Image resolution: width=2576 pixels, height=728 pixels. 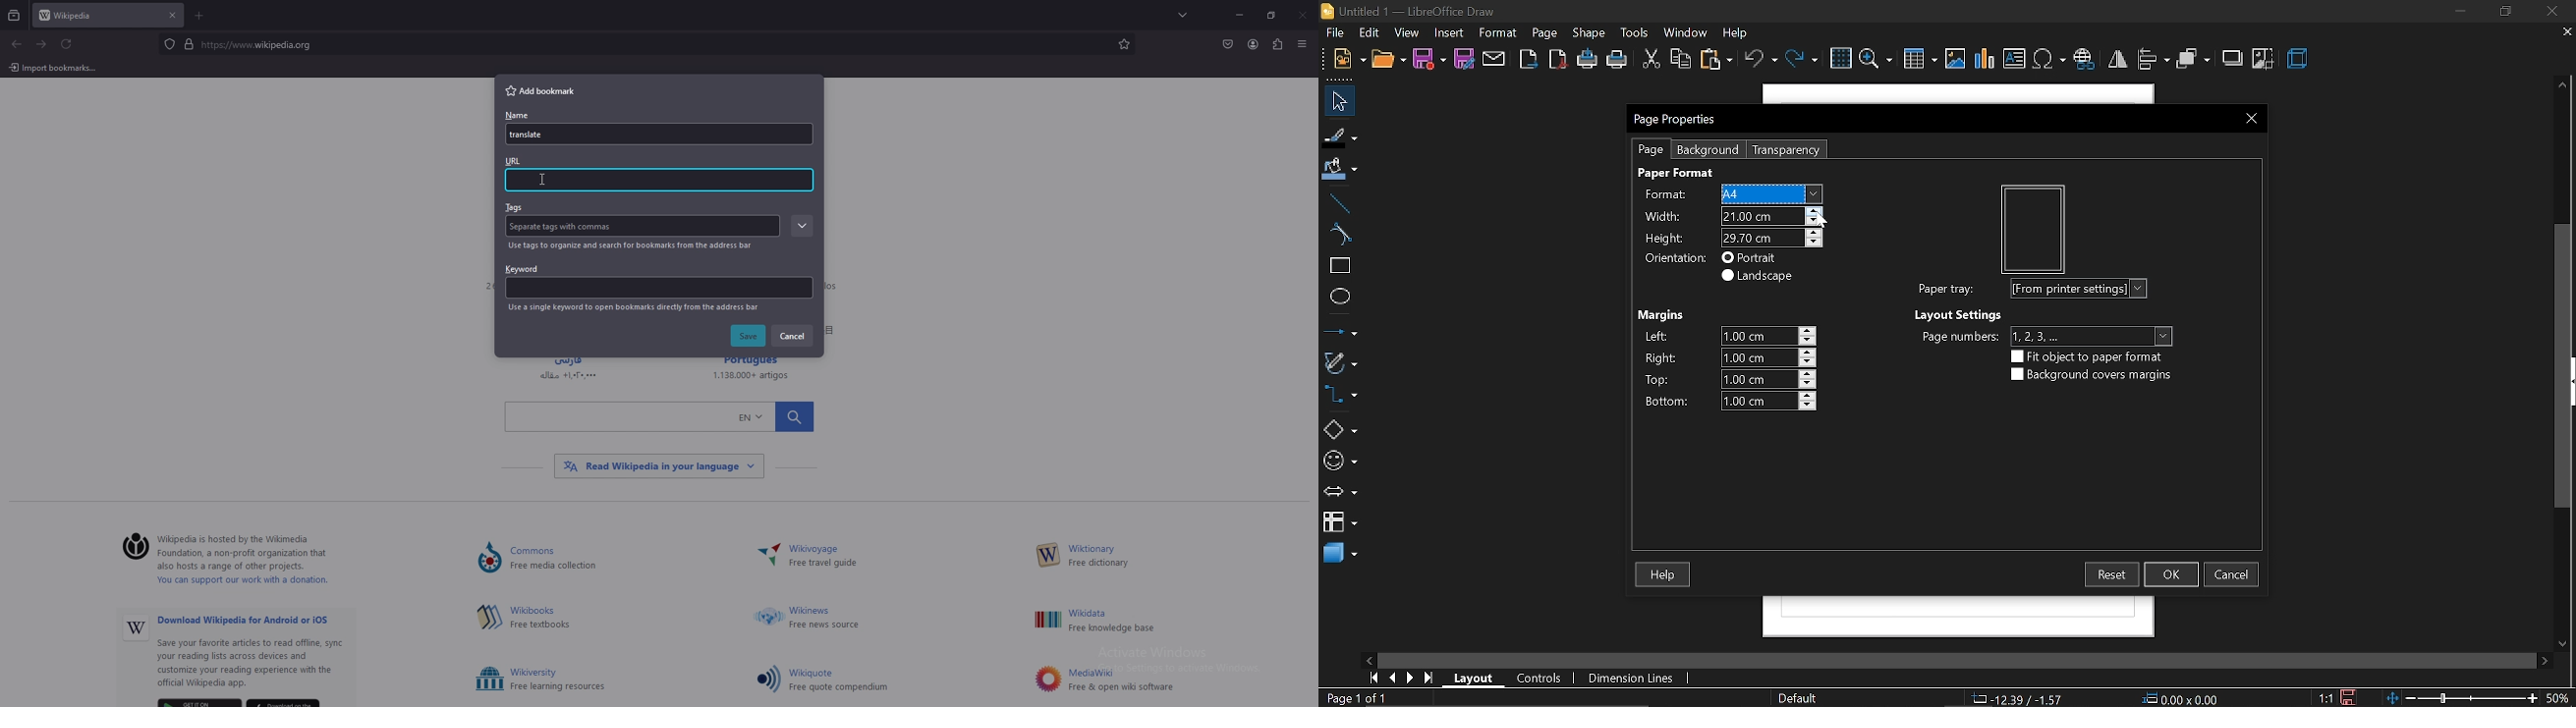 I want to click on , so click(x=136, y=629).